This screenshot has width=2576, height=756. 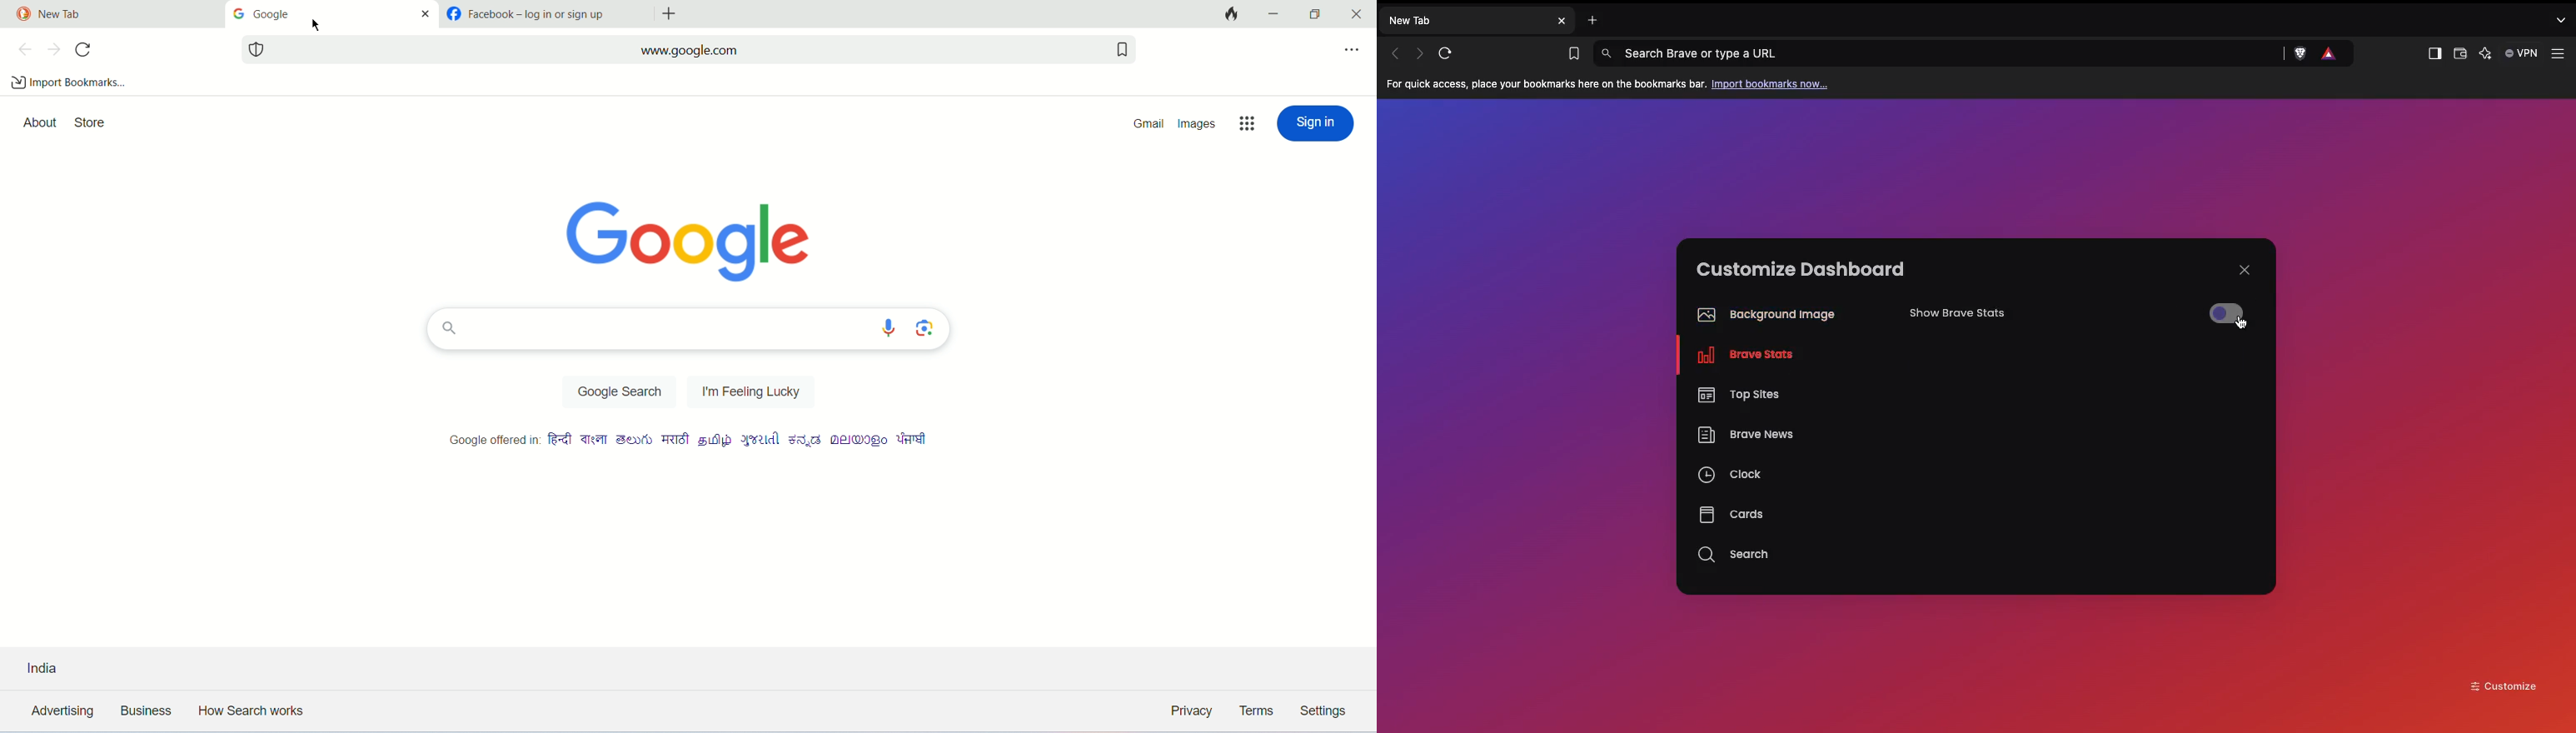 What do you see at coordinates (686, 239) in the screenshot?
I see `Google` at bounding box center [686, 239].